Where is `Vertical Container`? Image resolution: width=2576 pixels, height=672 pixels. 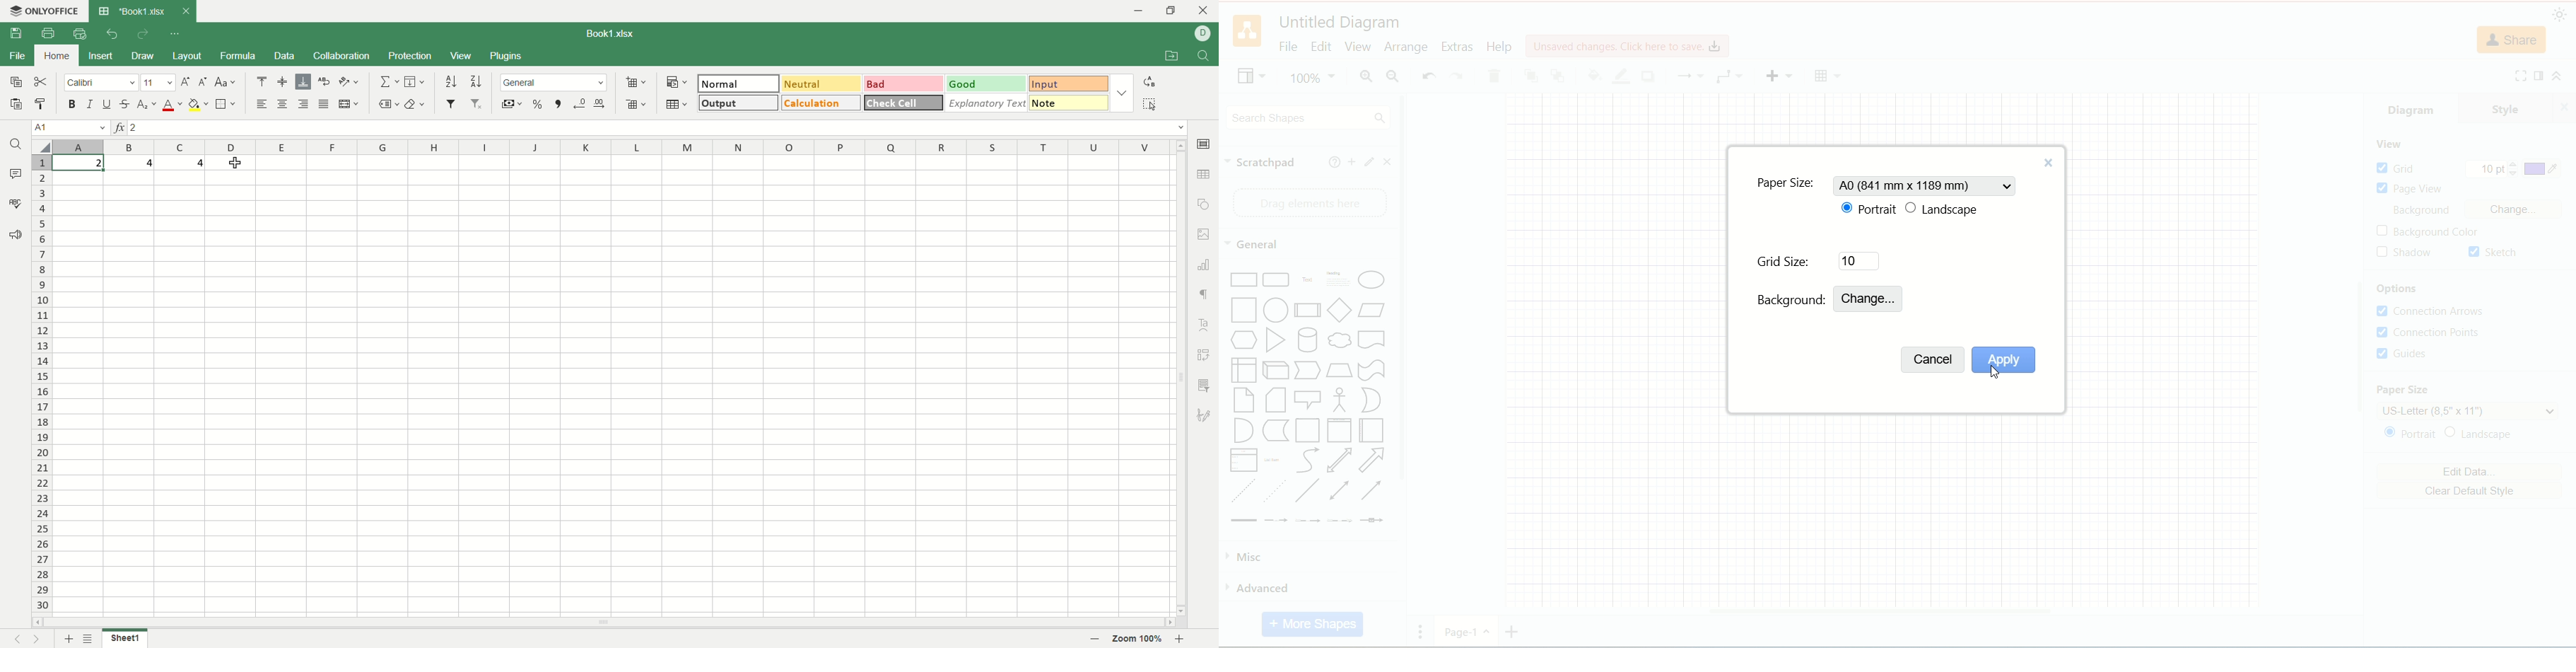
Vertical Container is located at coordinates (1339, 431).